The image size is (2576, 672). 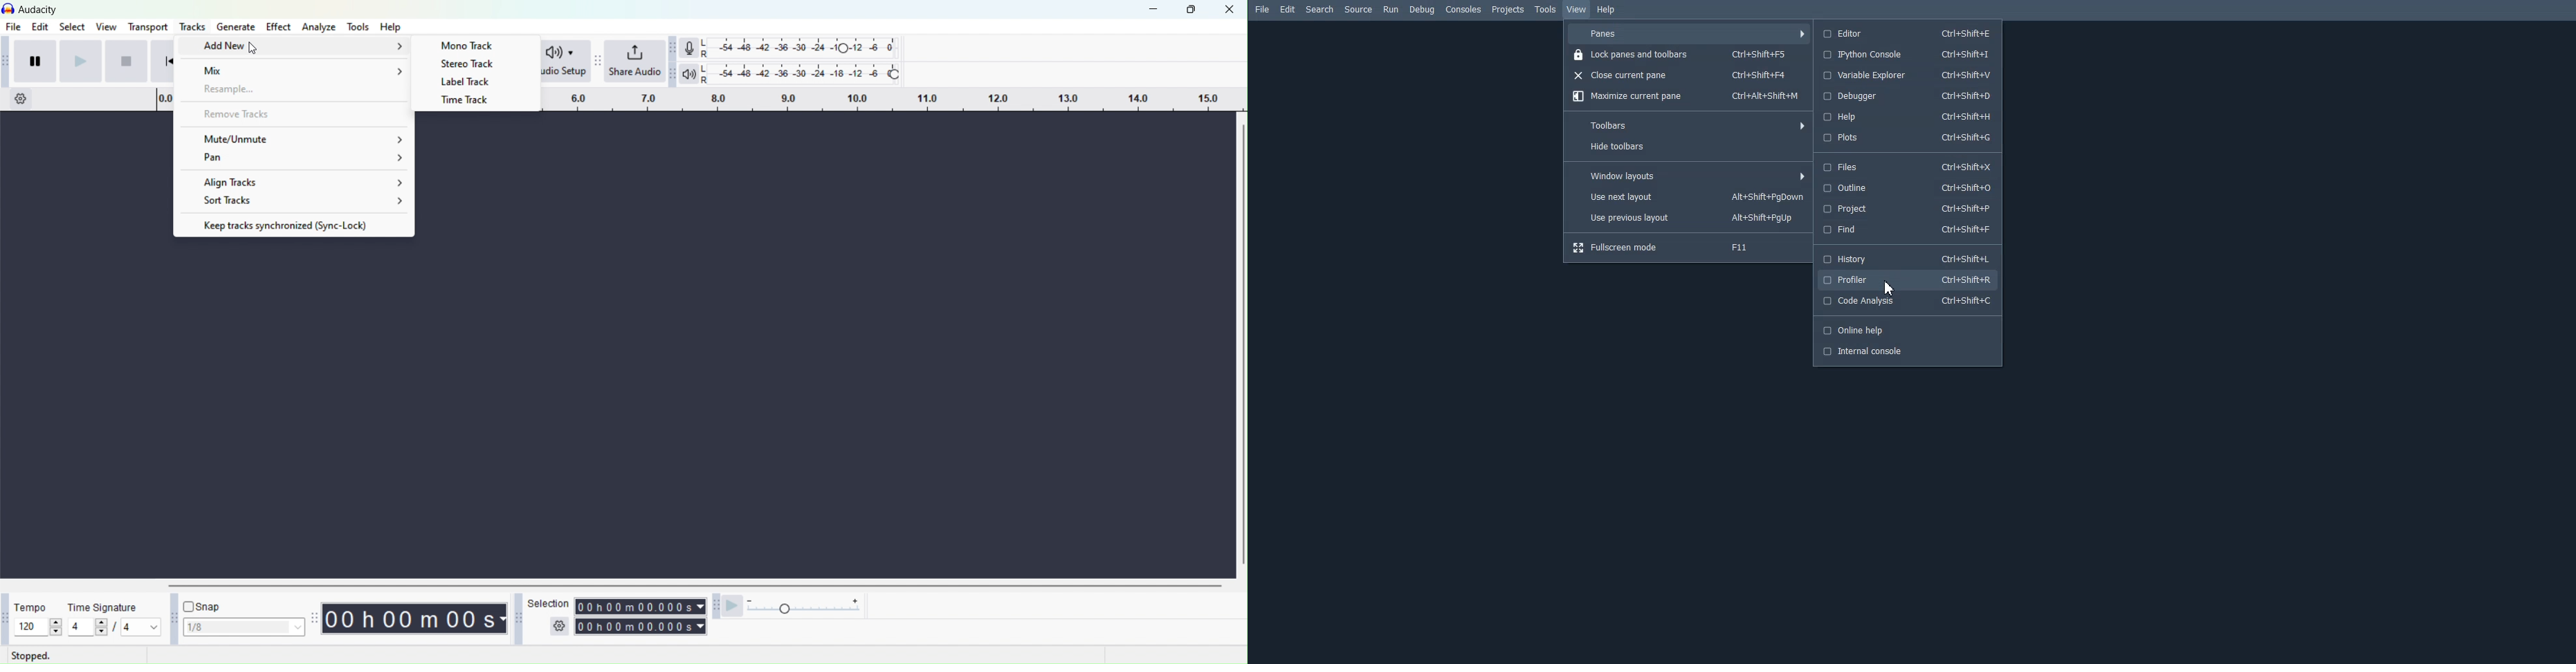 What do you see at coordinates (150, 27) in the screenshot?
I see `Transport` at bounding box center [150, 27].